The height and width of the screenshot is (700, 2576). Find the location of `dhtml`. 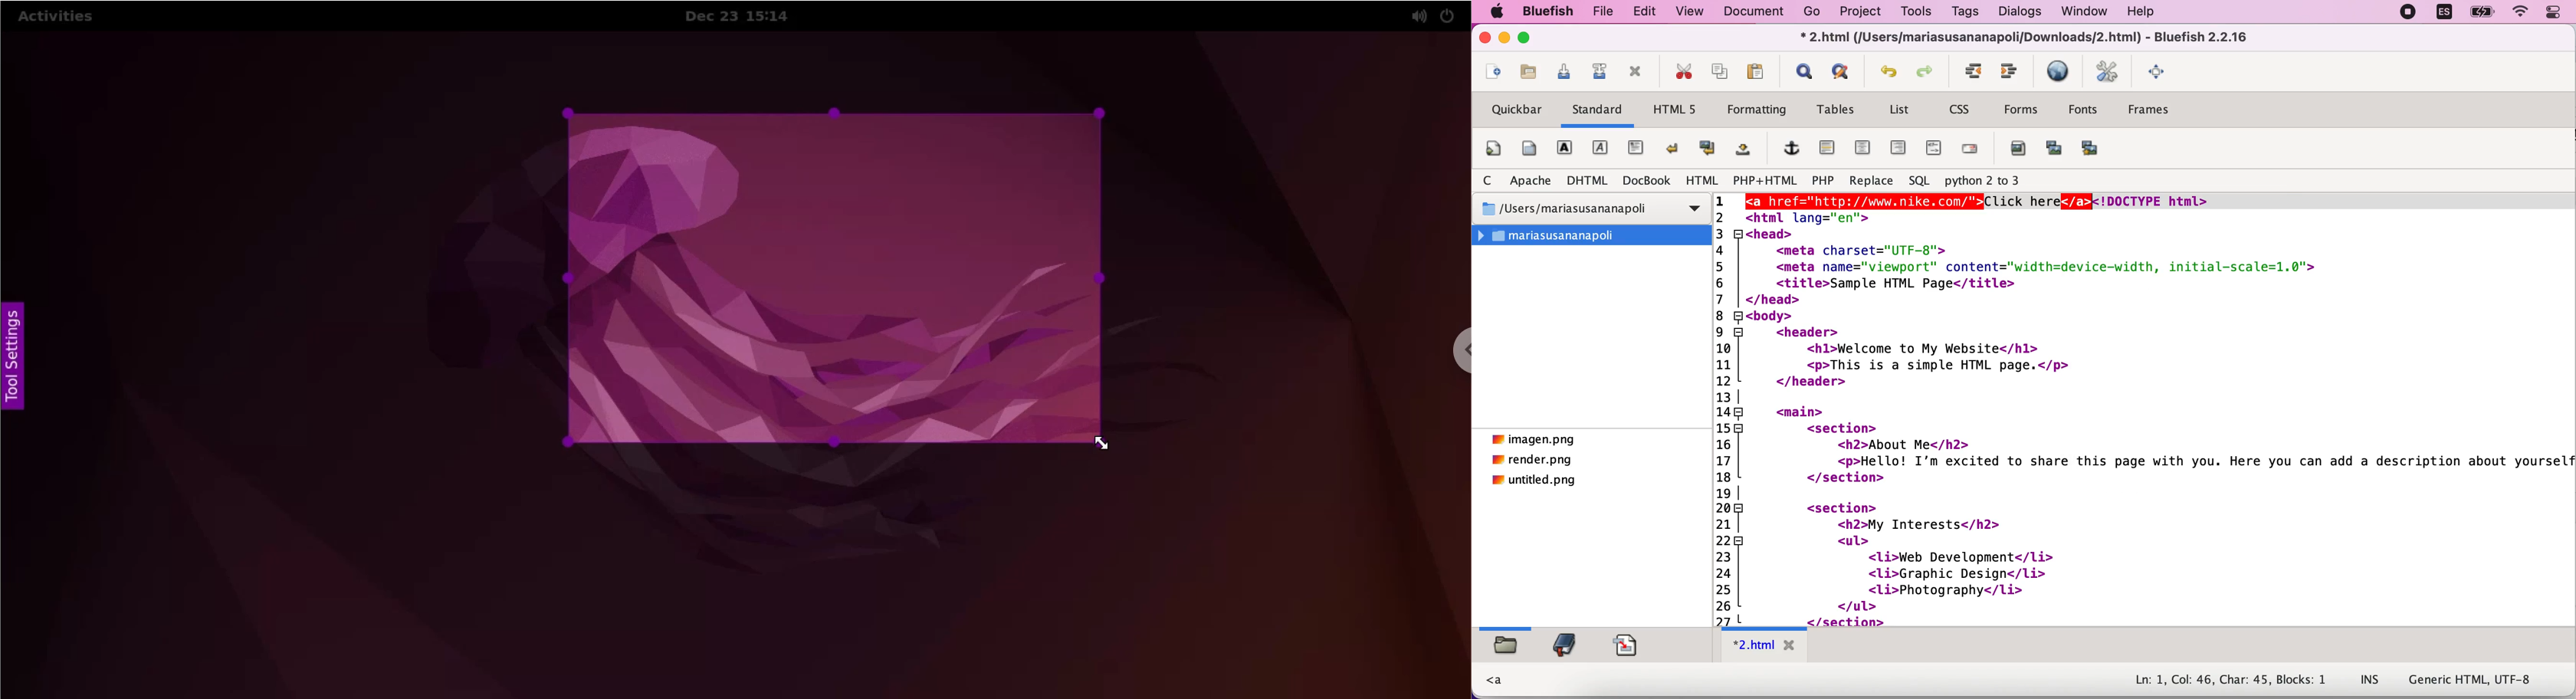

dhtml is located at coordinates (1584, 179).